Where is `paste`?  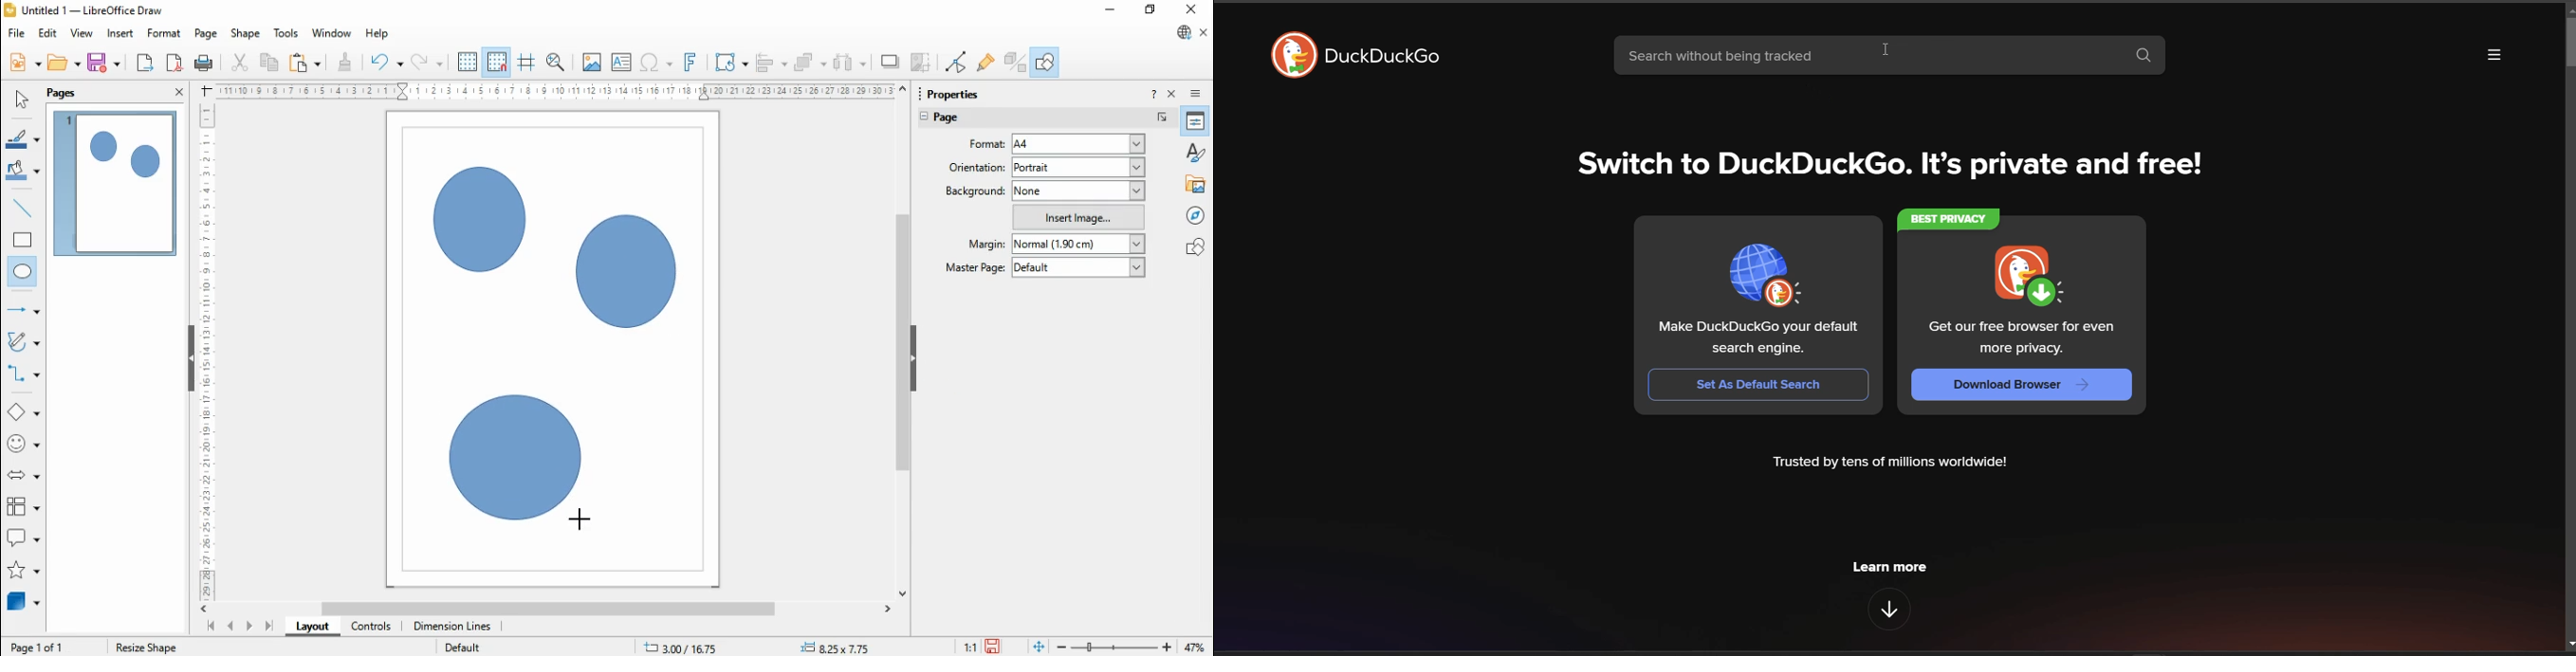 paste is located at coordinates (304, 62).